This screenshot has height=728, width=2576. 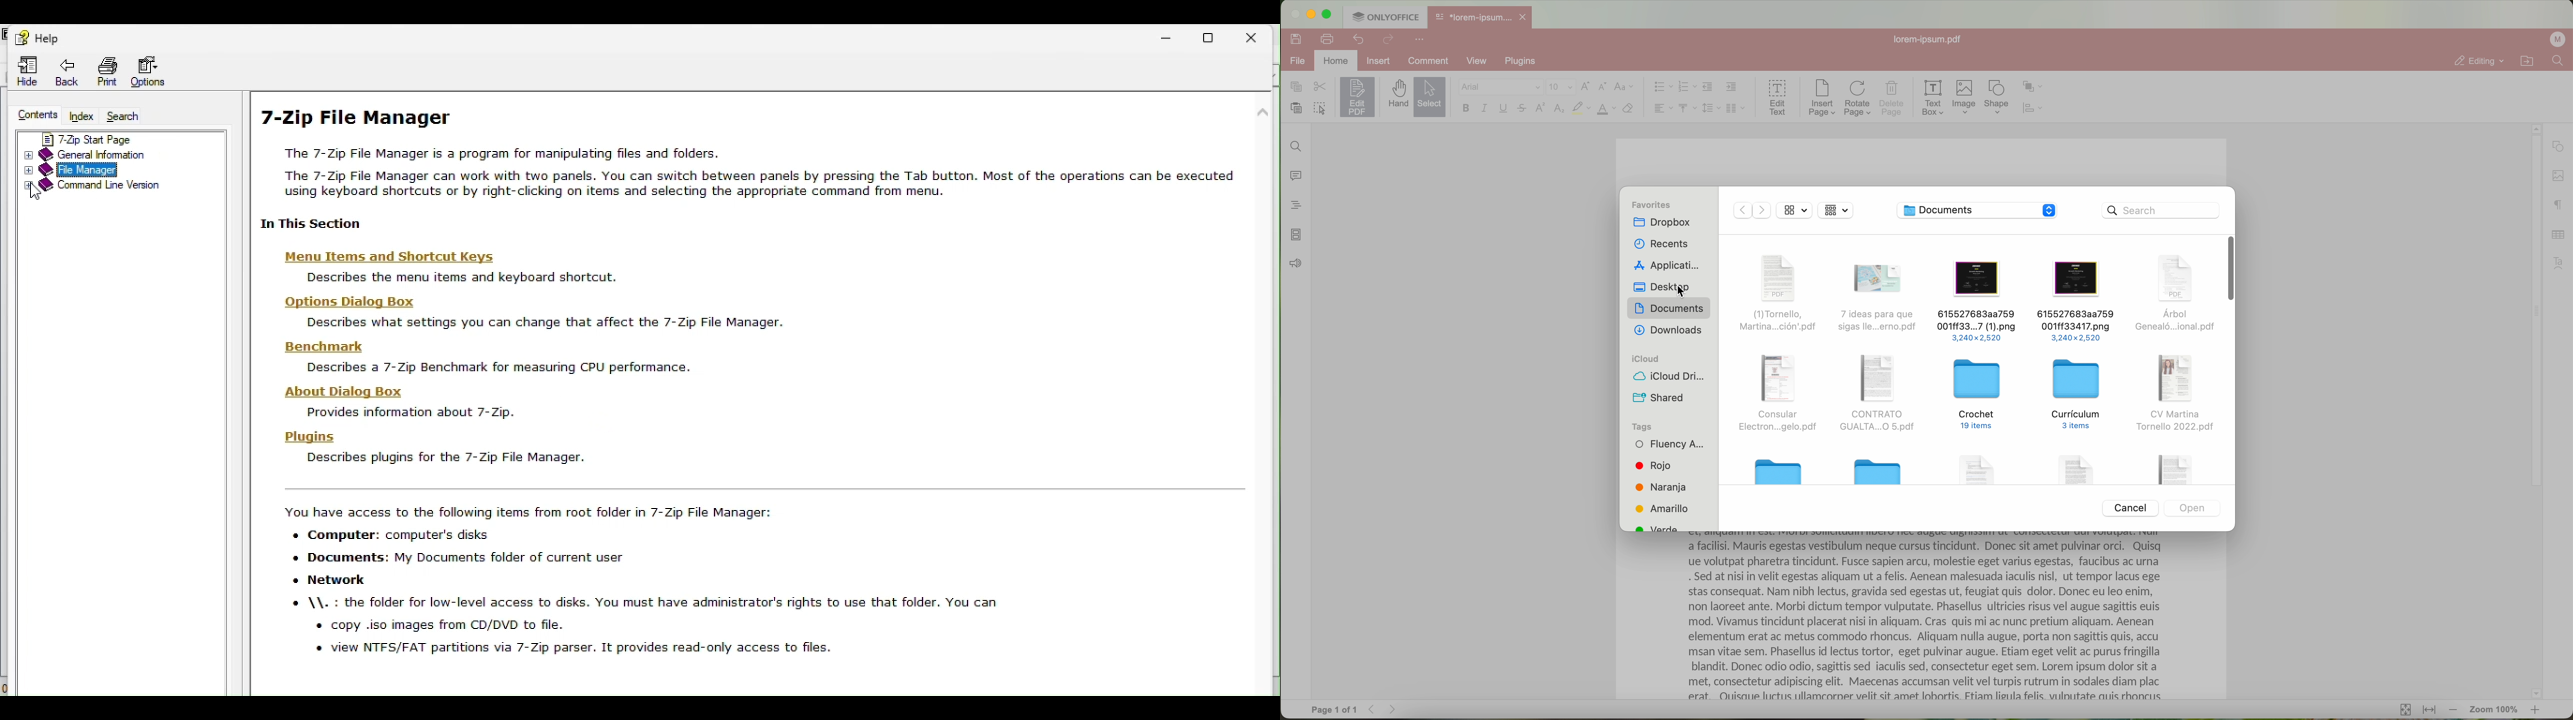 What do you see at coordinates (1876, 395) in the screenshot?
I see `CONTRATO
GUALTA...O 5.pdf` at bounding box center [1876, 395].